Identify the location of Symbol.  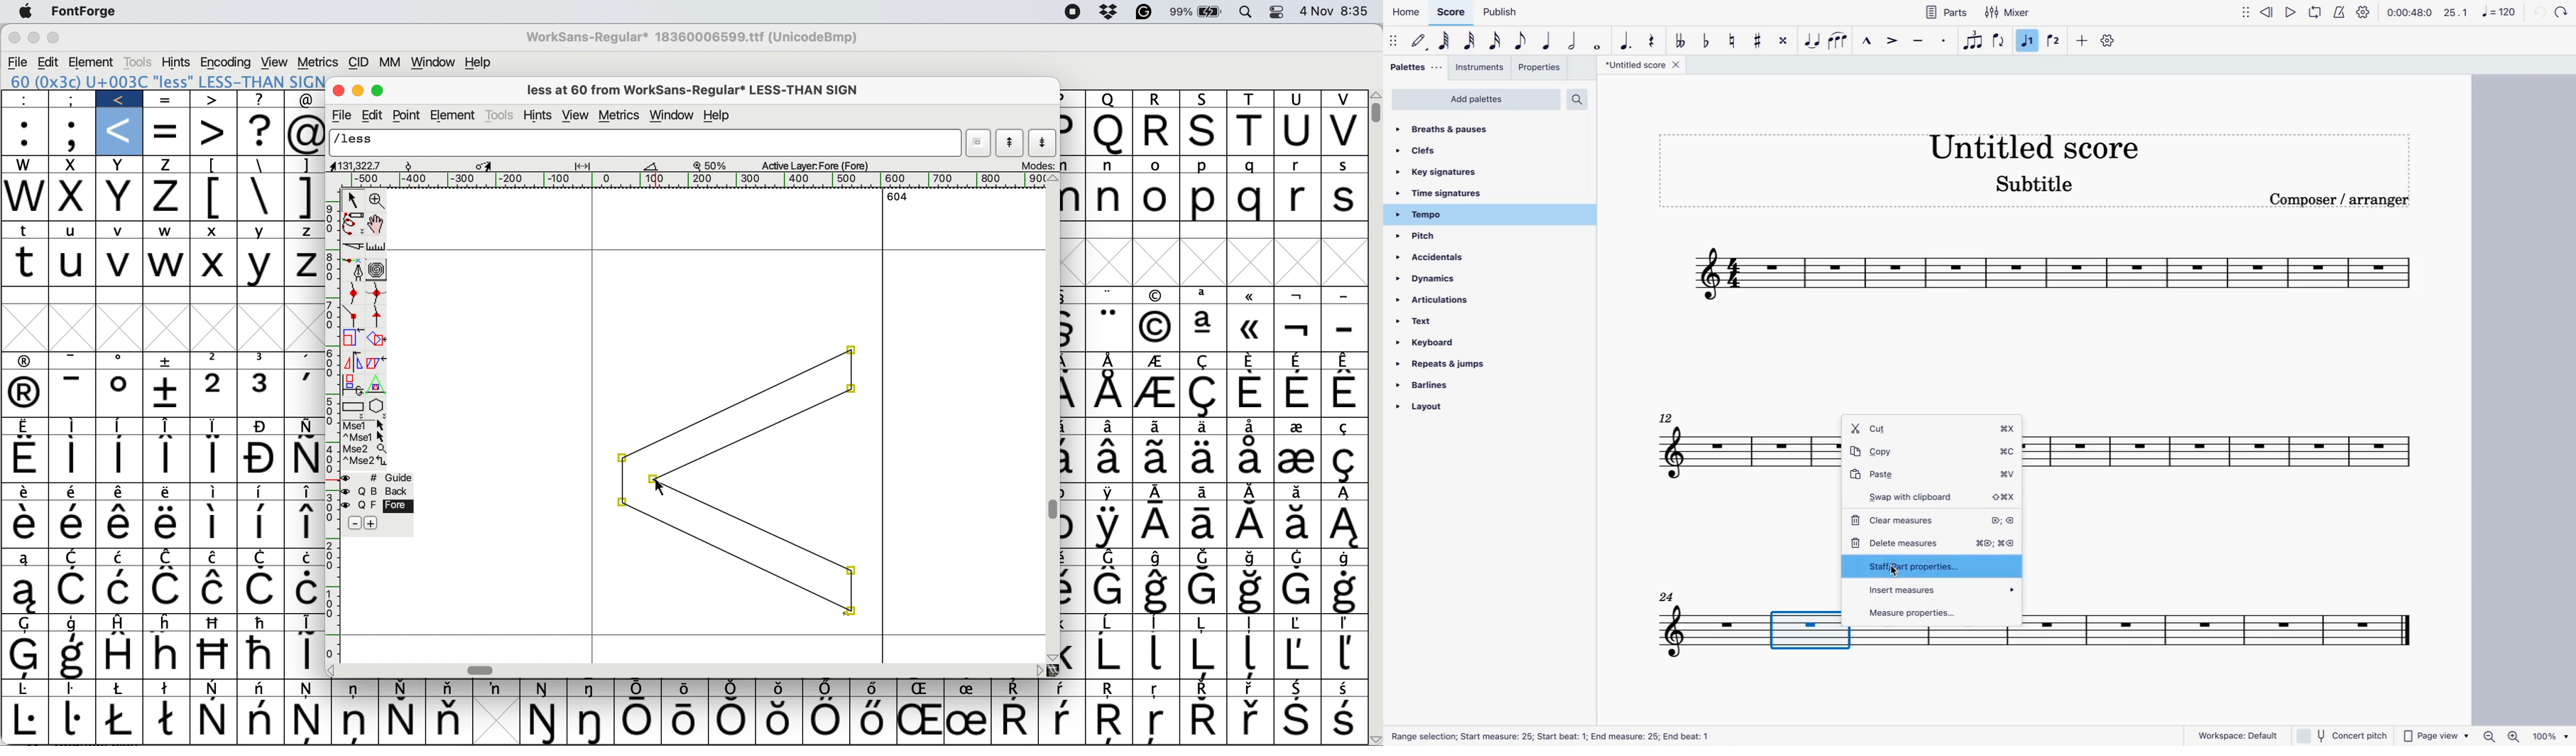
(686, 721).